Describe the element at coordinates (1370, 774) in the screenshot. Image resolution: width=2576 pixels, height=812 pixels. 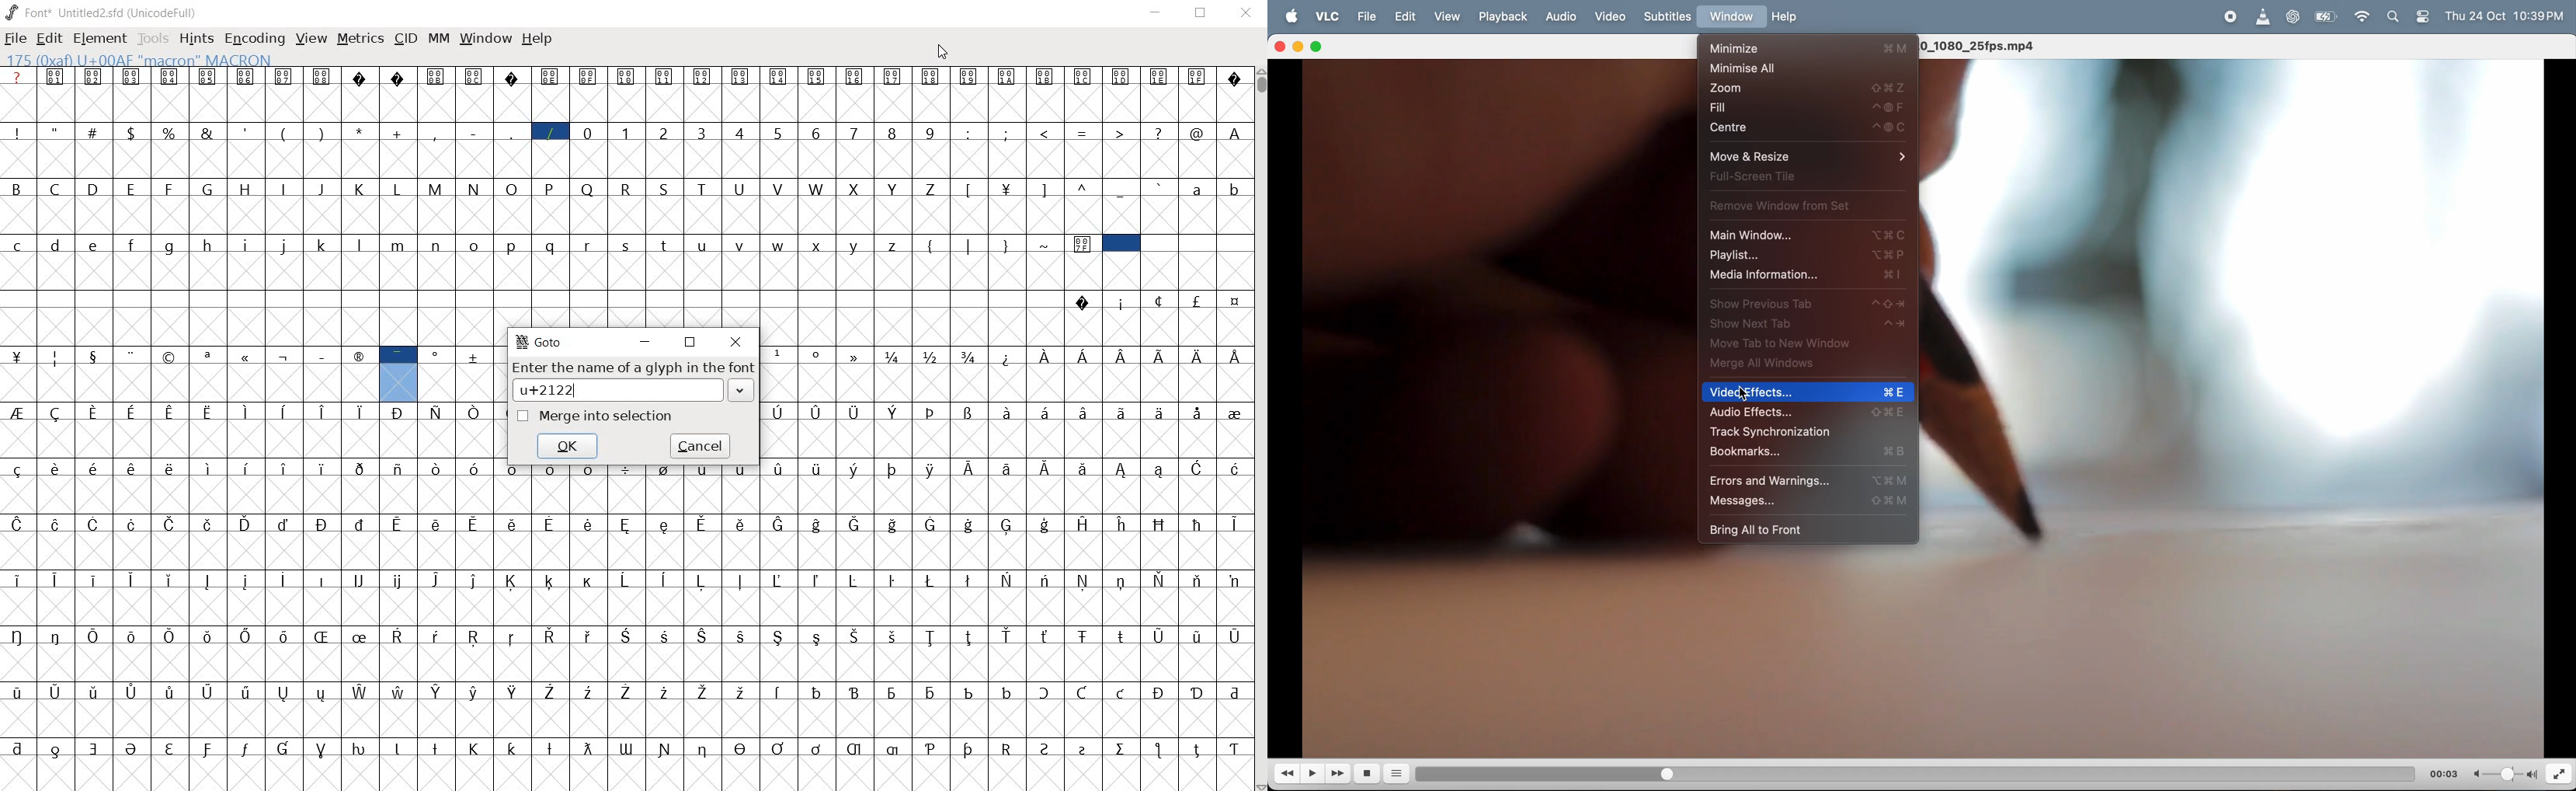
I see `stop` at that location.